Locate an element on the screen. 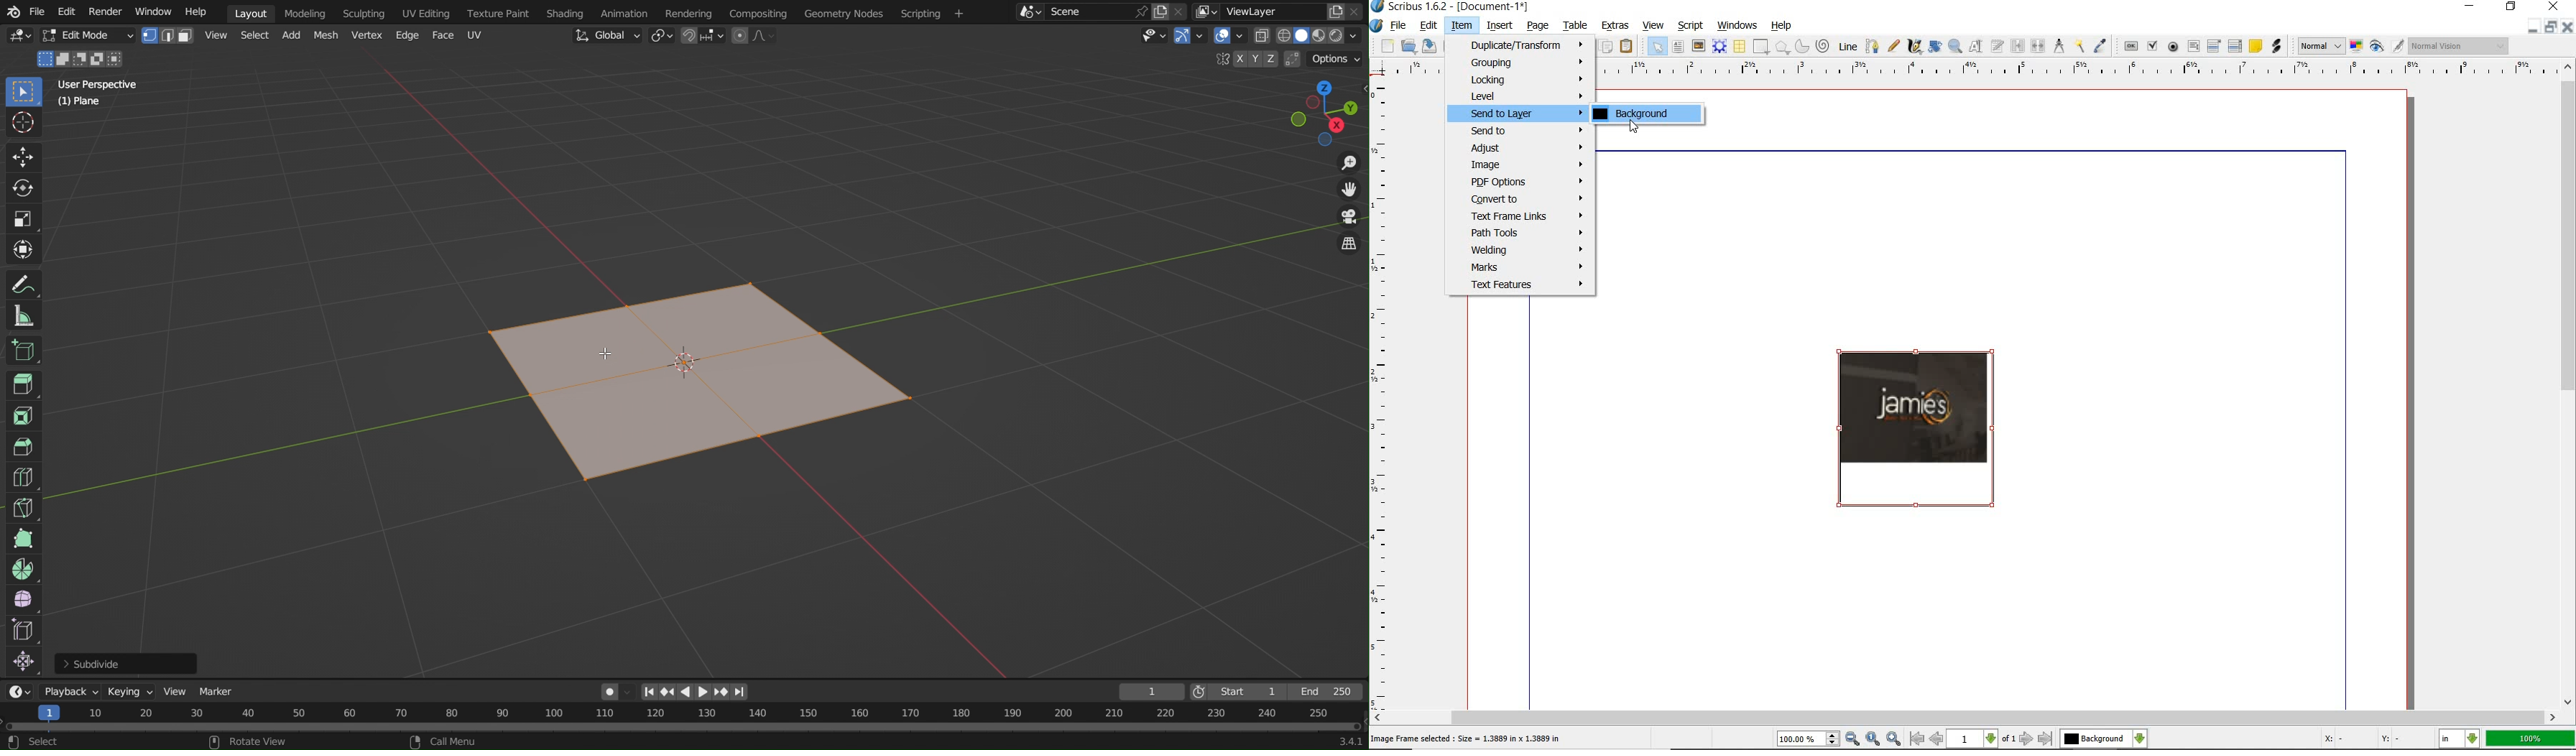 The height and width of the screenshot is (756, 2576). image frame is located at coordinates (1698, 47).